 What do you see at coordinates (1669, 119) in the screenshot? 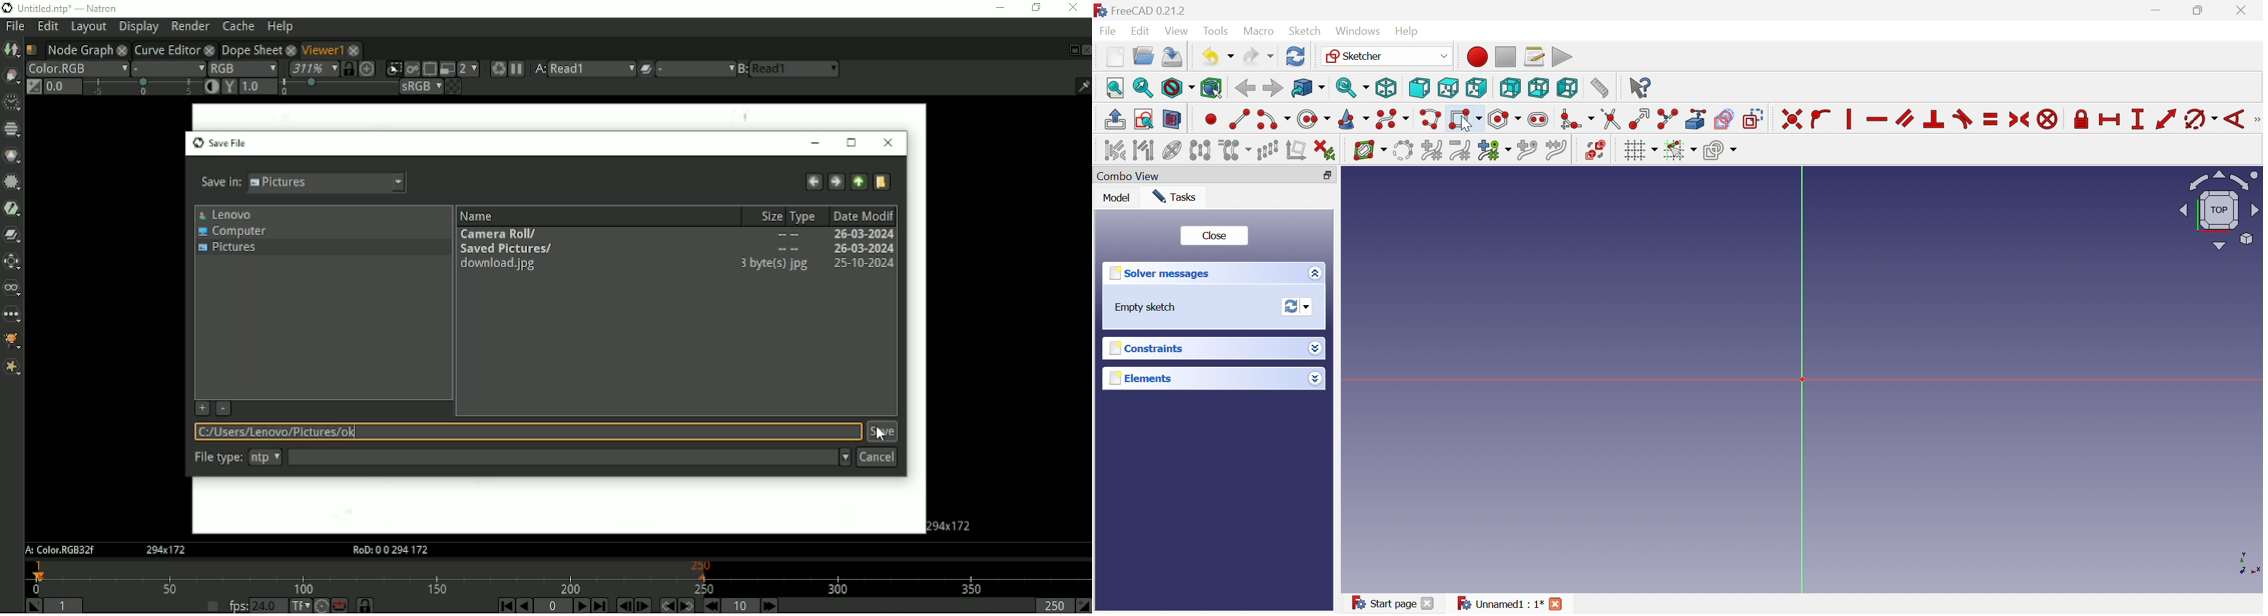
I see `Split edge` at bounding box center [1669, 119].